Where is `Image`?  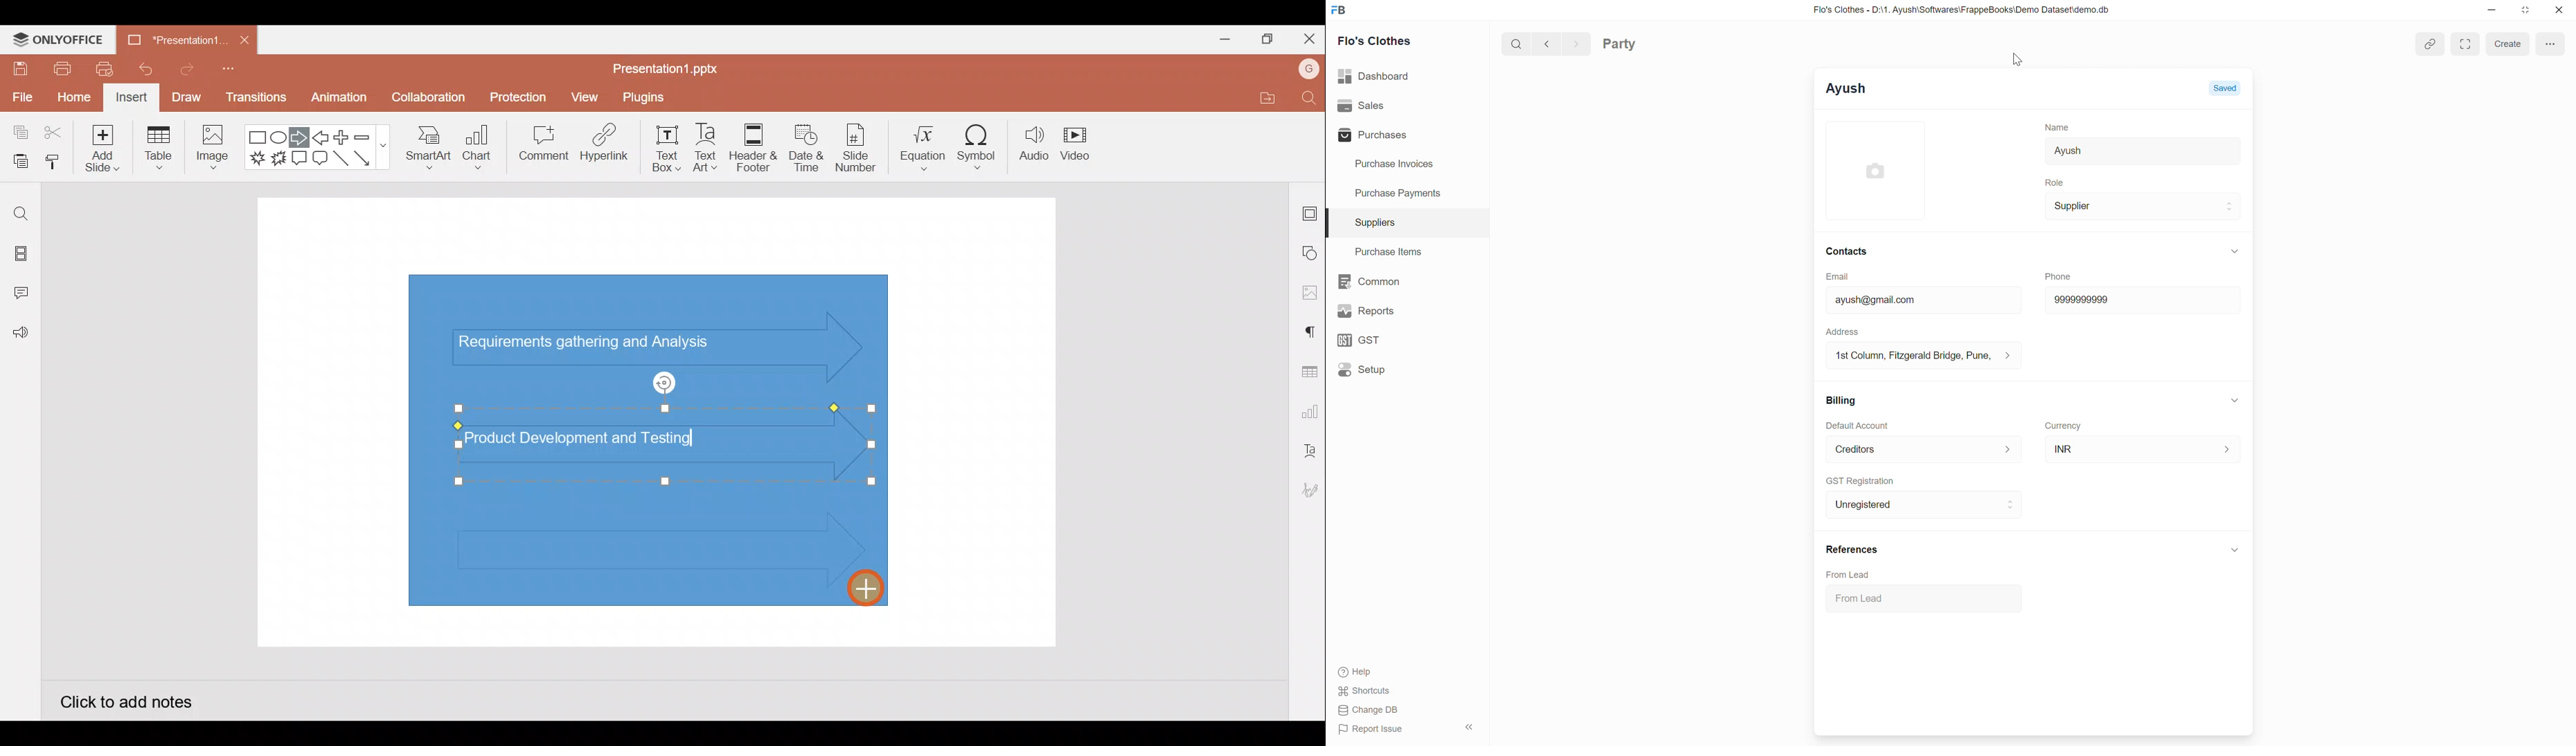
Image is located at coordinates (210, 151).